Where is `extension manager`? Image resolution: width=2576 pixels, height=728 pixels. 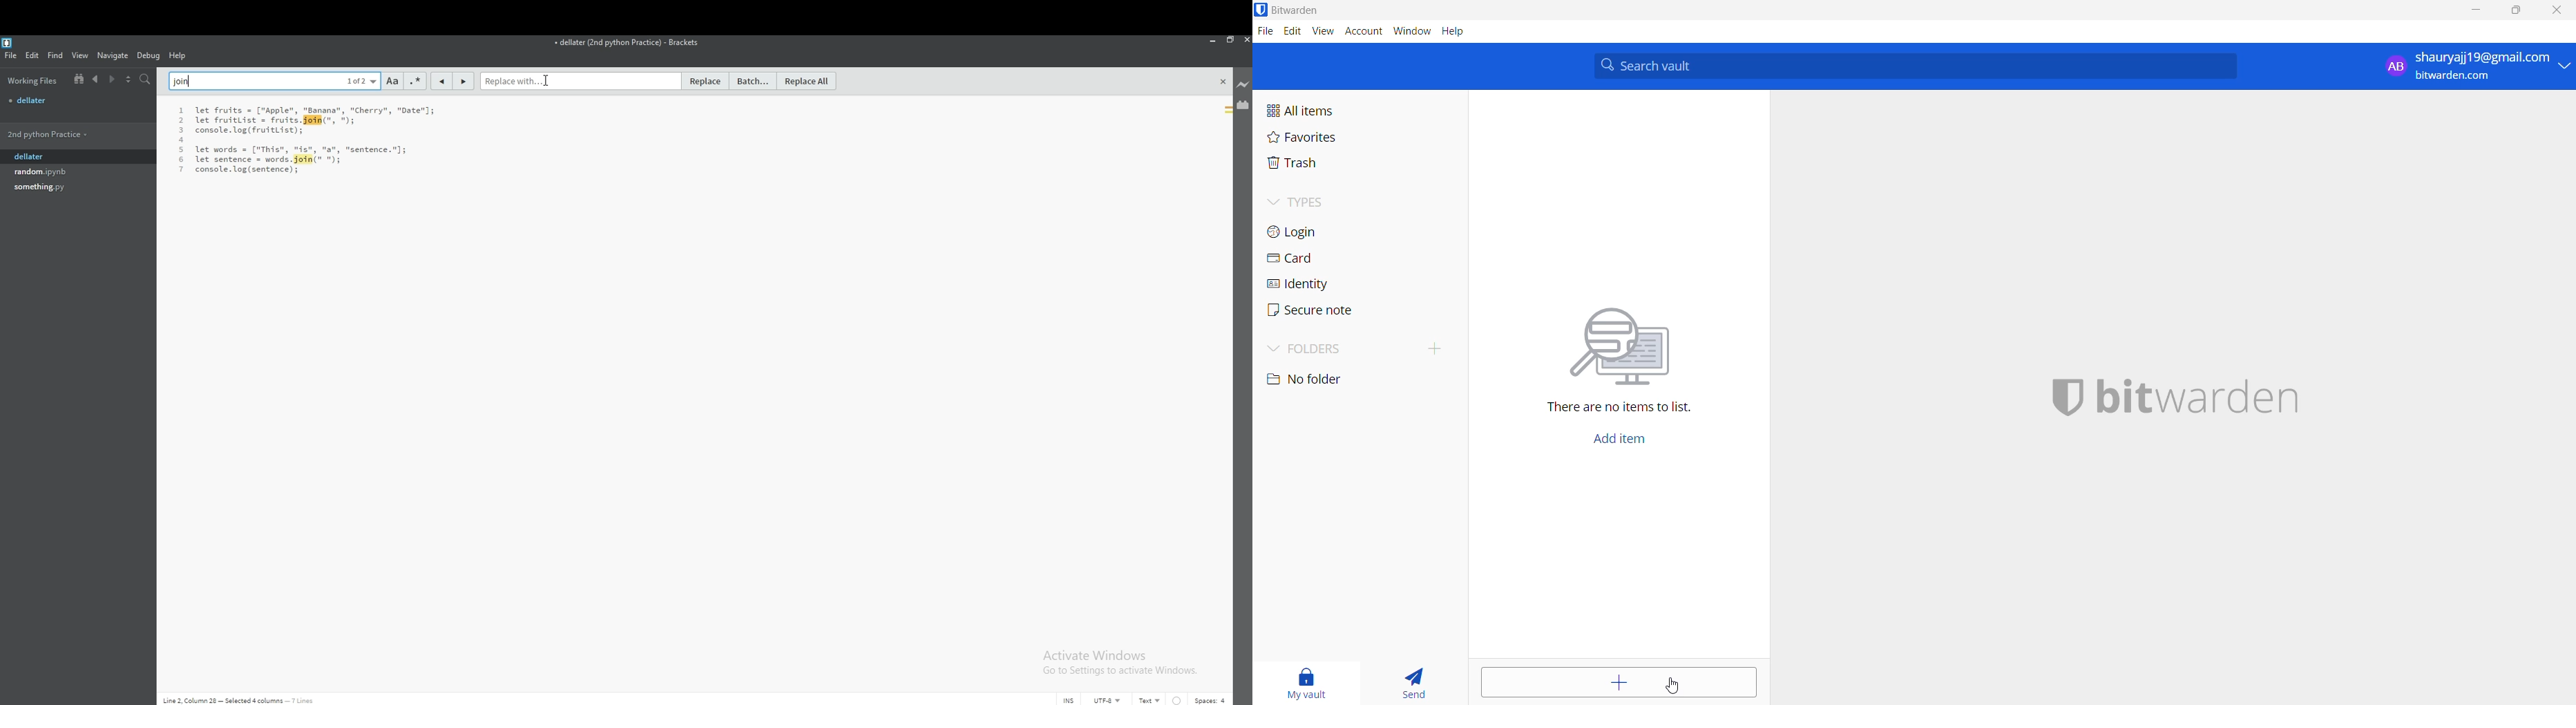
extension manager is located at coordinates (1242, 104).